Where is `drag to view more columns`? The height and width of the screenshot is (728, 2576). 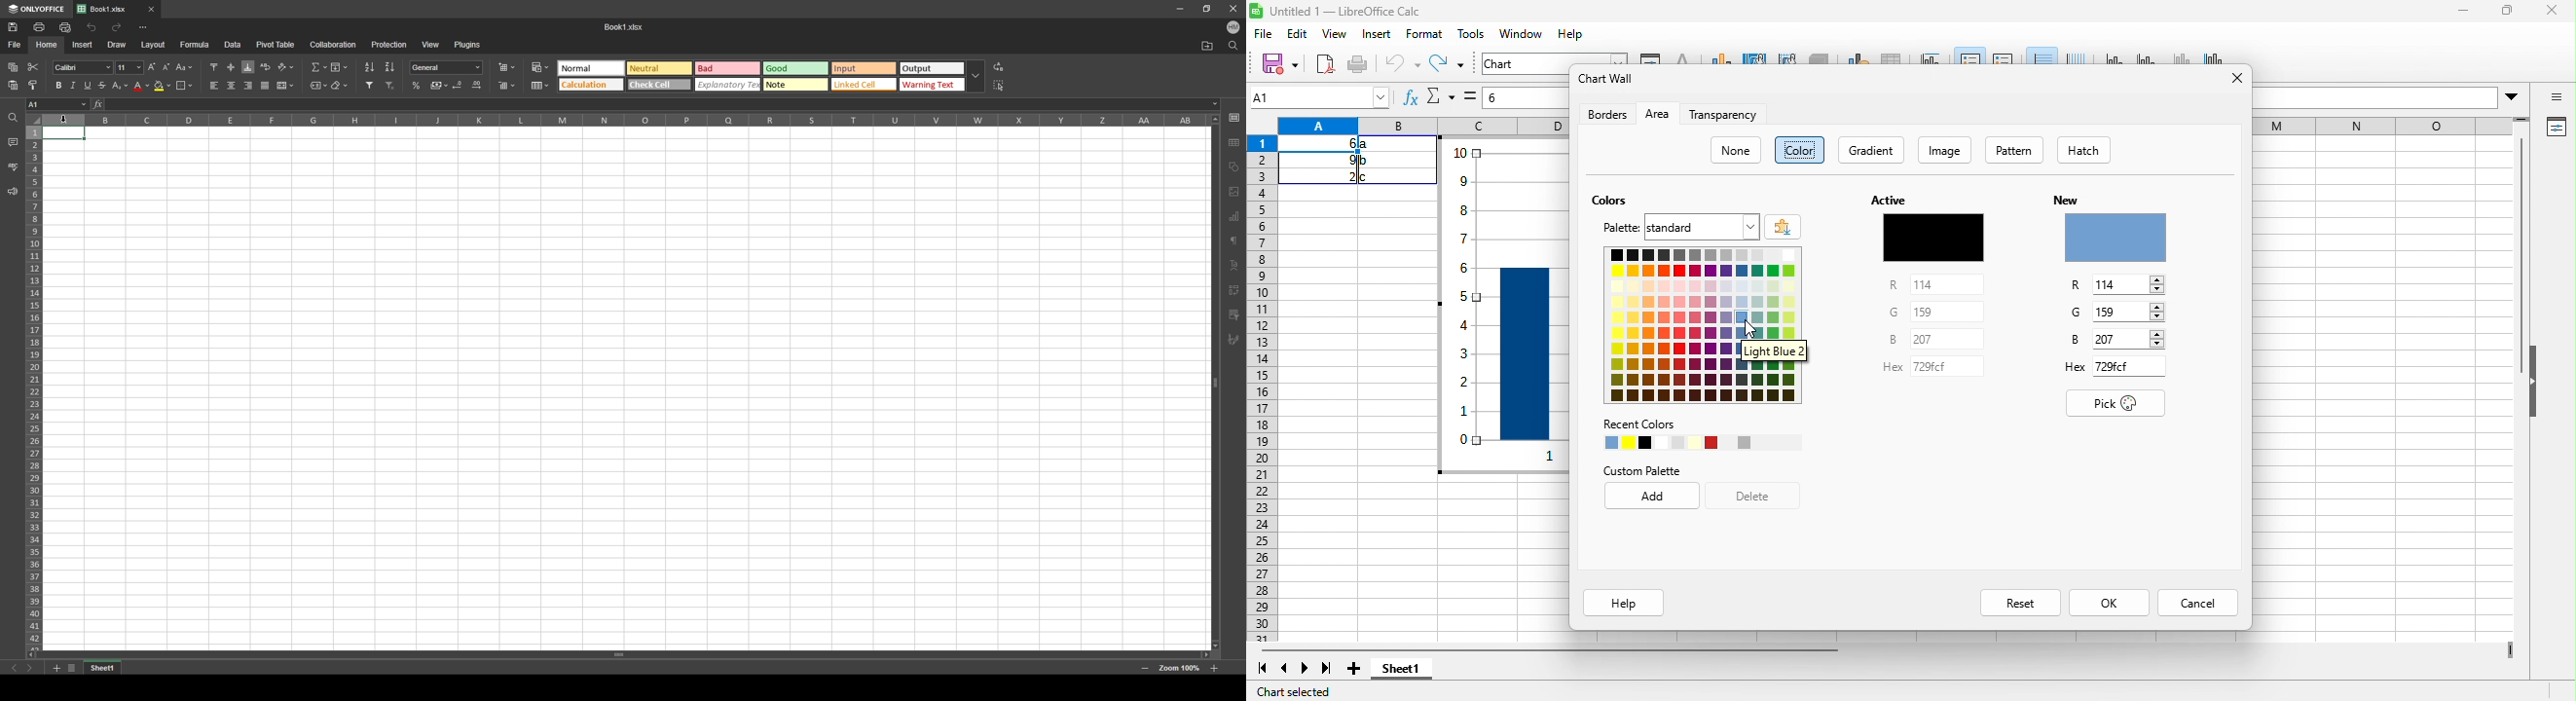
drag to view more columns is located at coordinates (2505, 646).